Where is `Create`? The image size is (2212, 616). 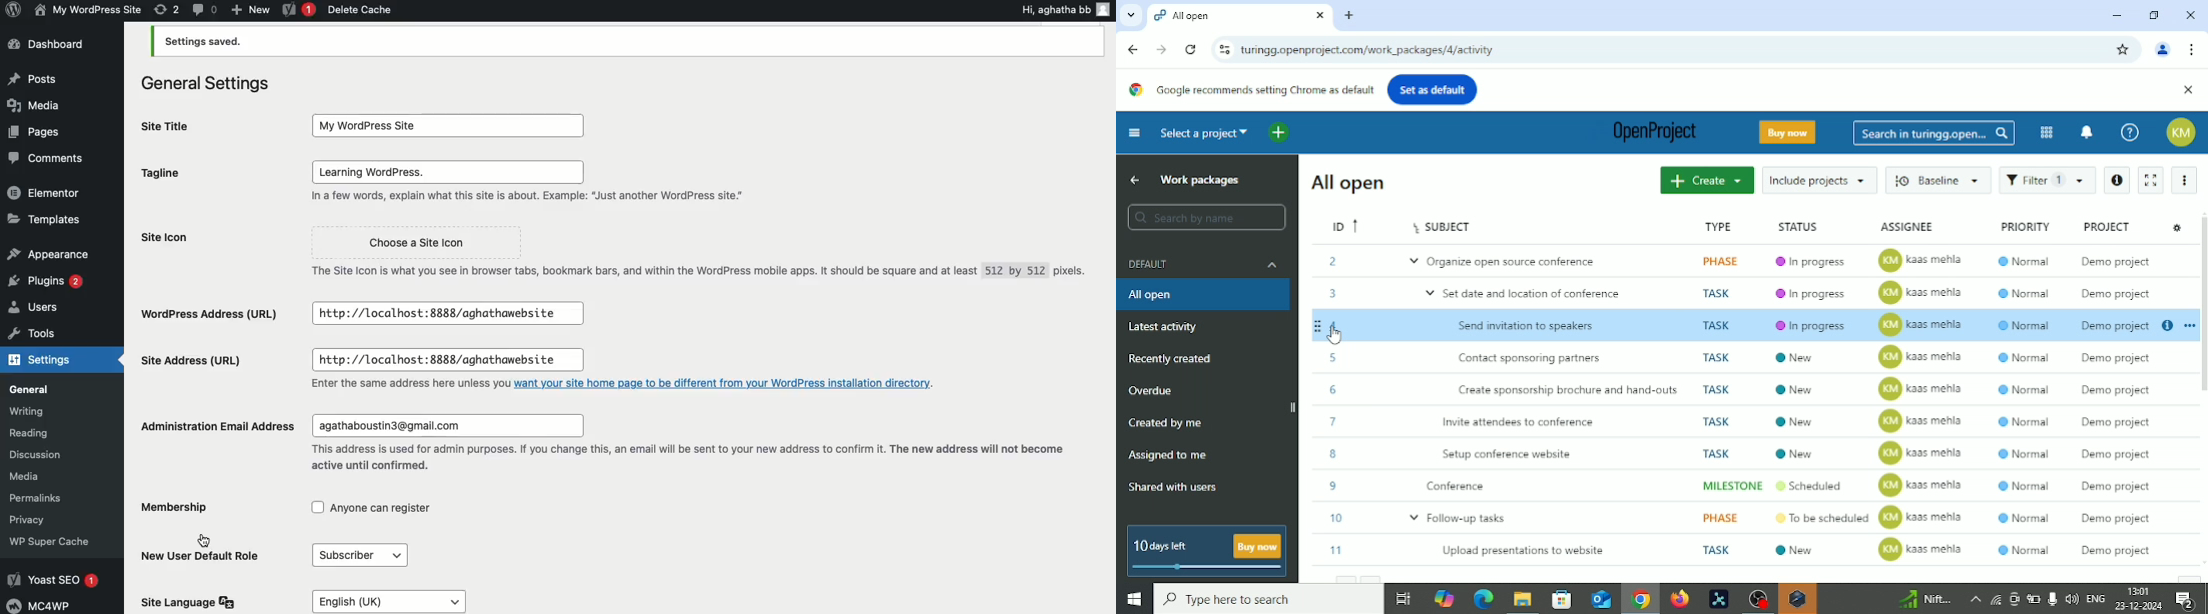 Create is located at coordinates (1706, 181).